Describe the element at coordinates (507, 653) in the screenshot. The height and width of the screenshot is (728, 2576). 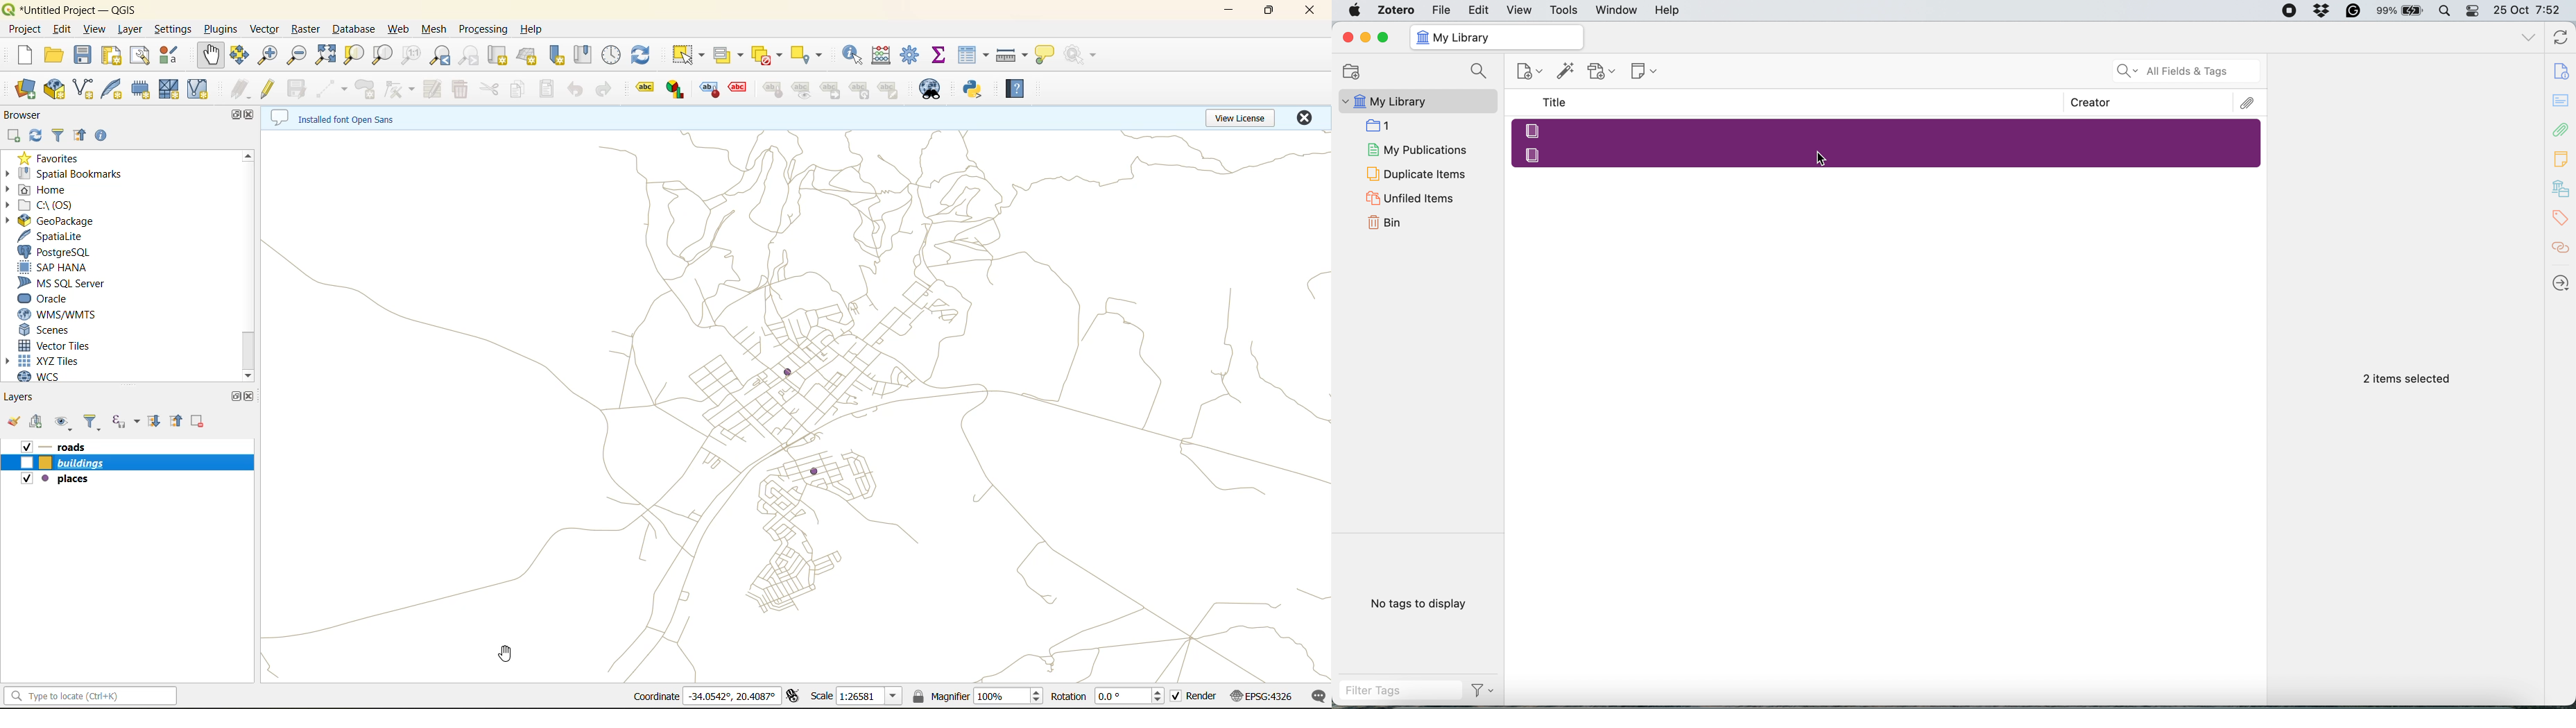
I see `cursor` at that location.